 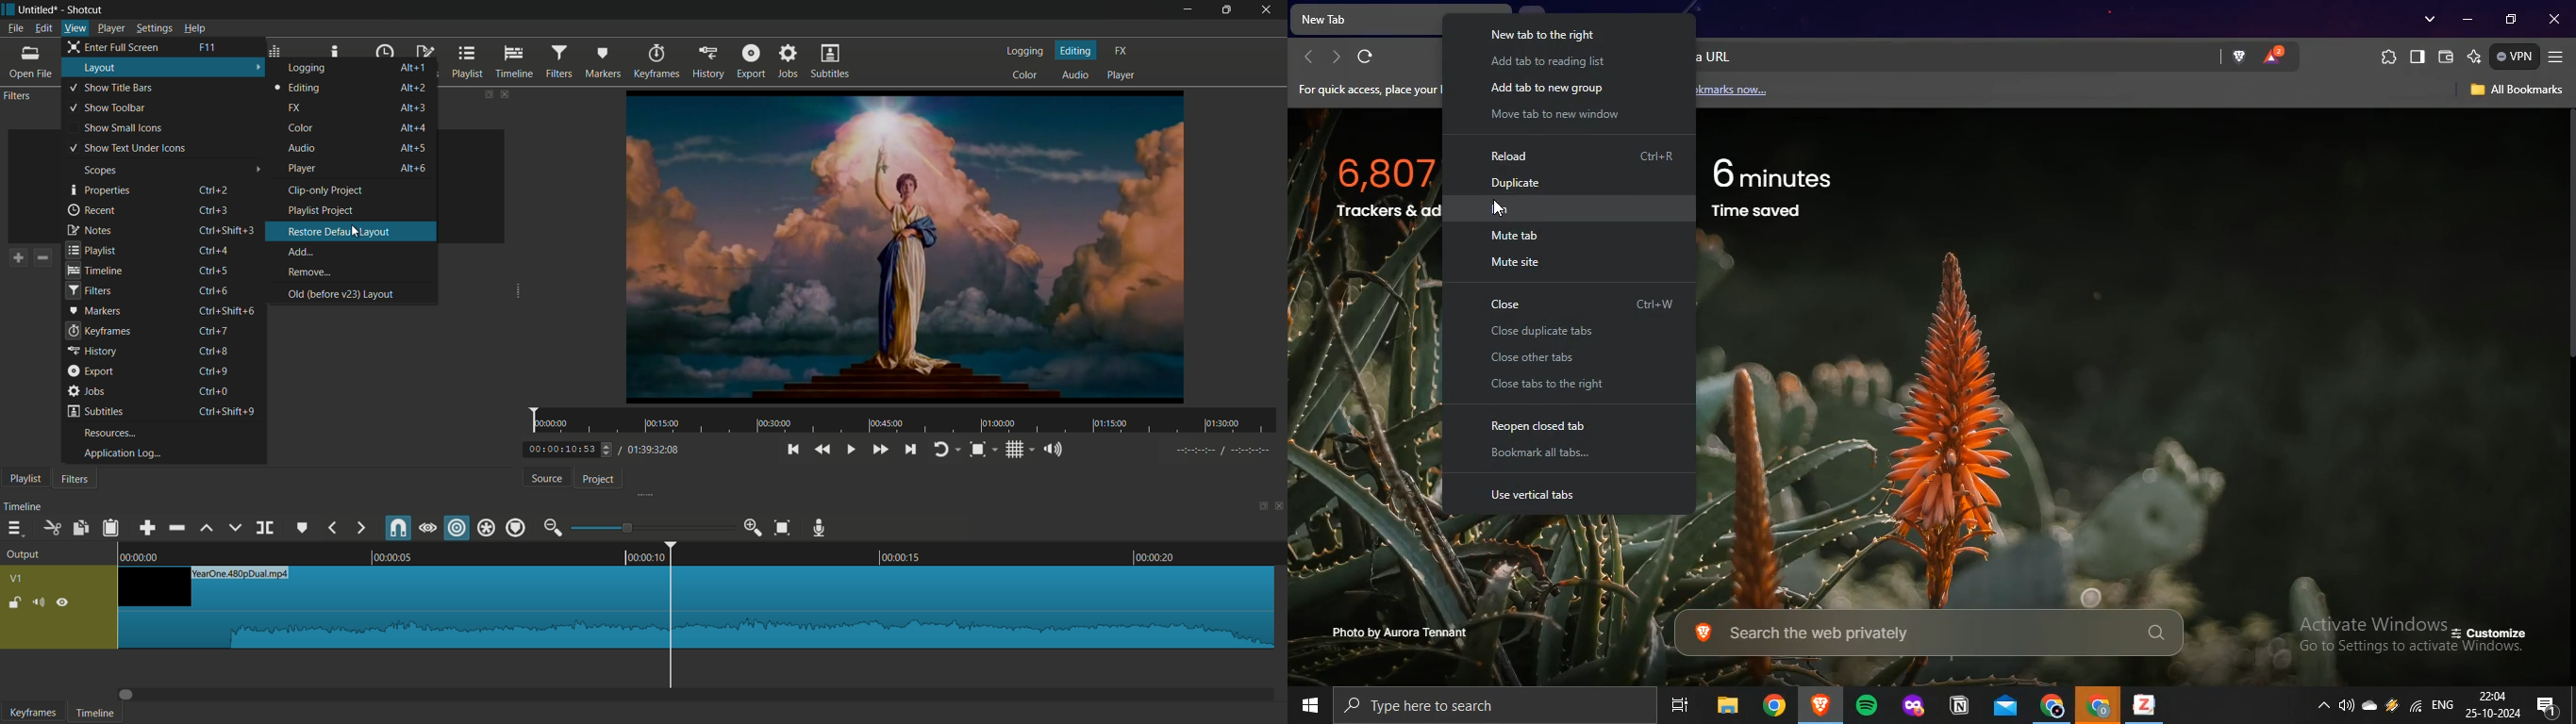 What do you see at coordinates (561, 61) in the screenshot?
I see `filters` at bounding box center [561, 61].